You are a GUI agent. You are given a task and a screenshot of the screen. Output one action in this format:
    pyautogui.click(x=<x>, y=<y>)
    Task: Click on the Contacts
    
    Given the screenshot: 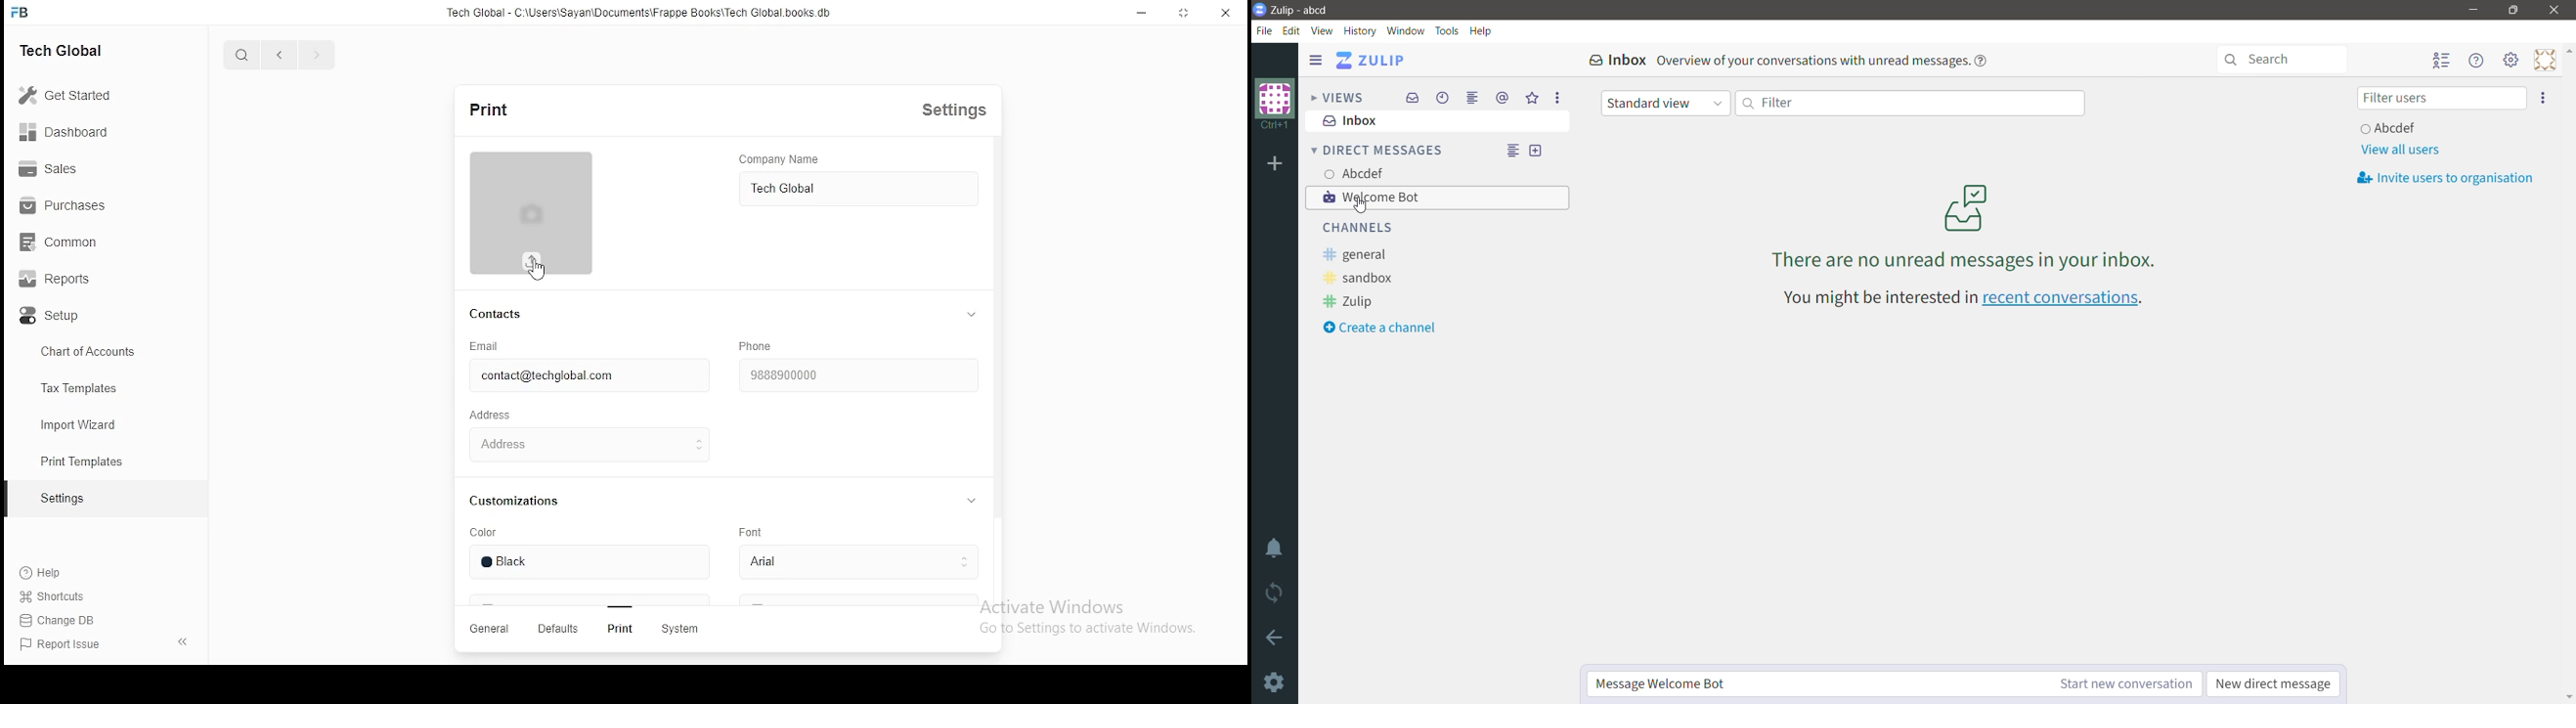 What is the action you would take?
    pyautogui.click(x=494, y=315)
    